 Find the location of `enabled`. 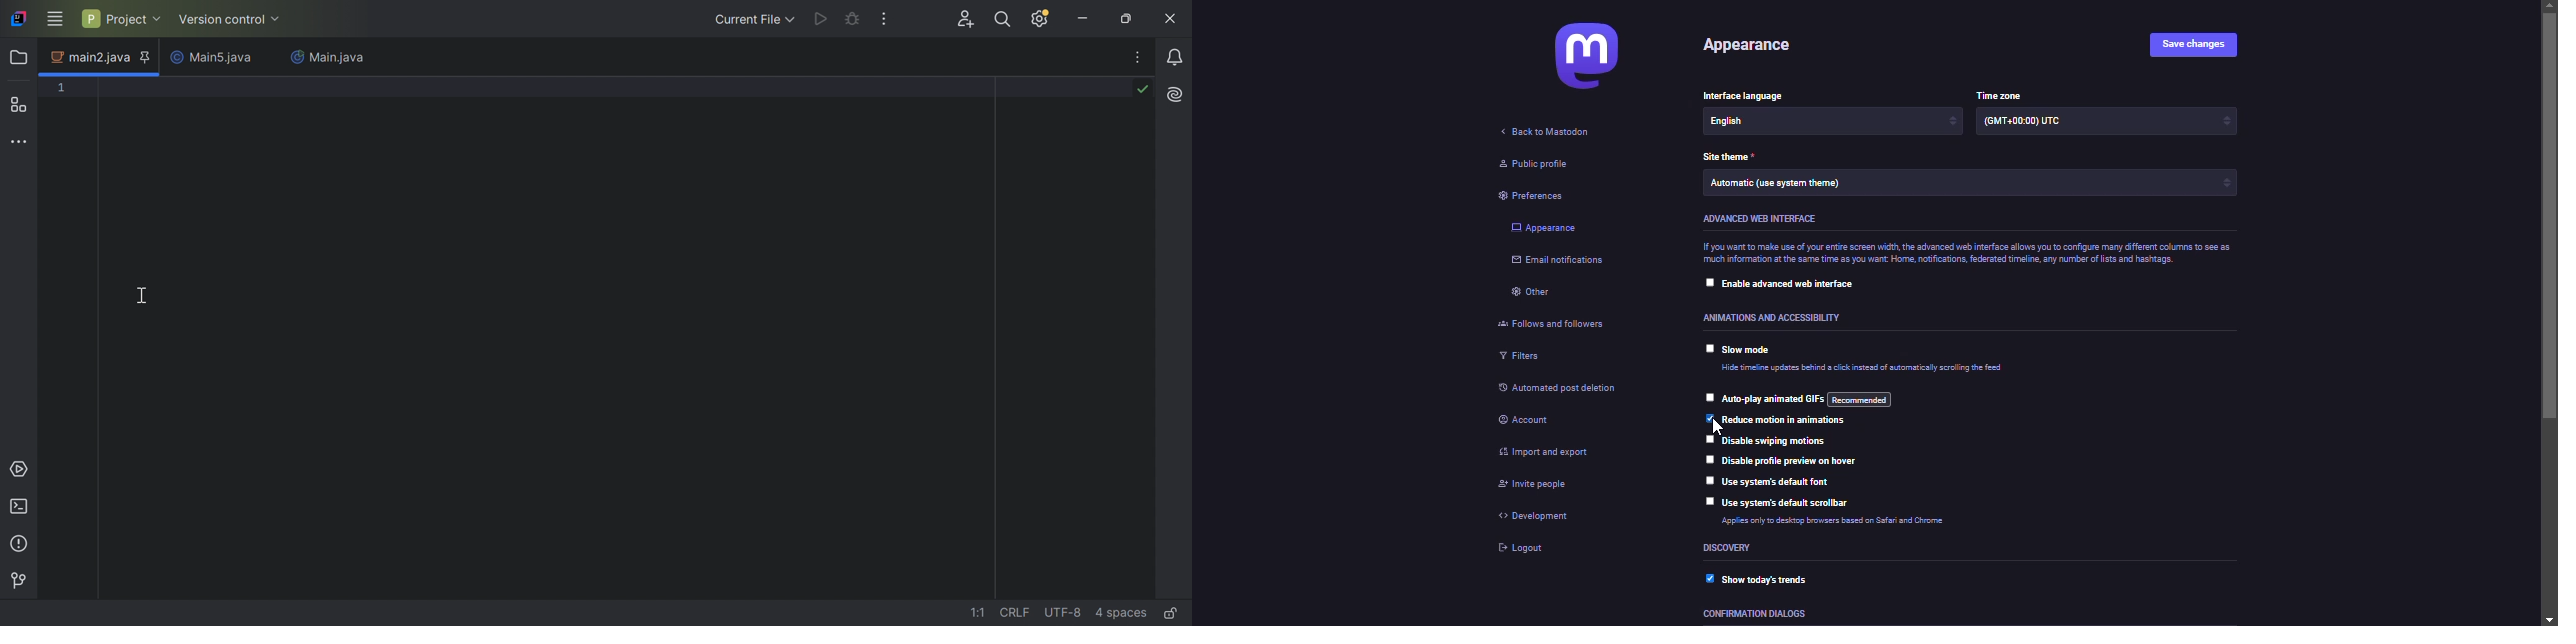

enabled is located at coordinates (1709, 579).